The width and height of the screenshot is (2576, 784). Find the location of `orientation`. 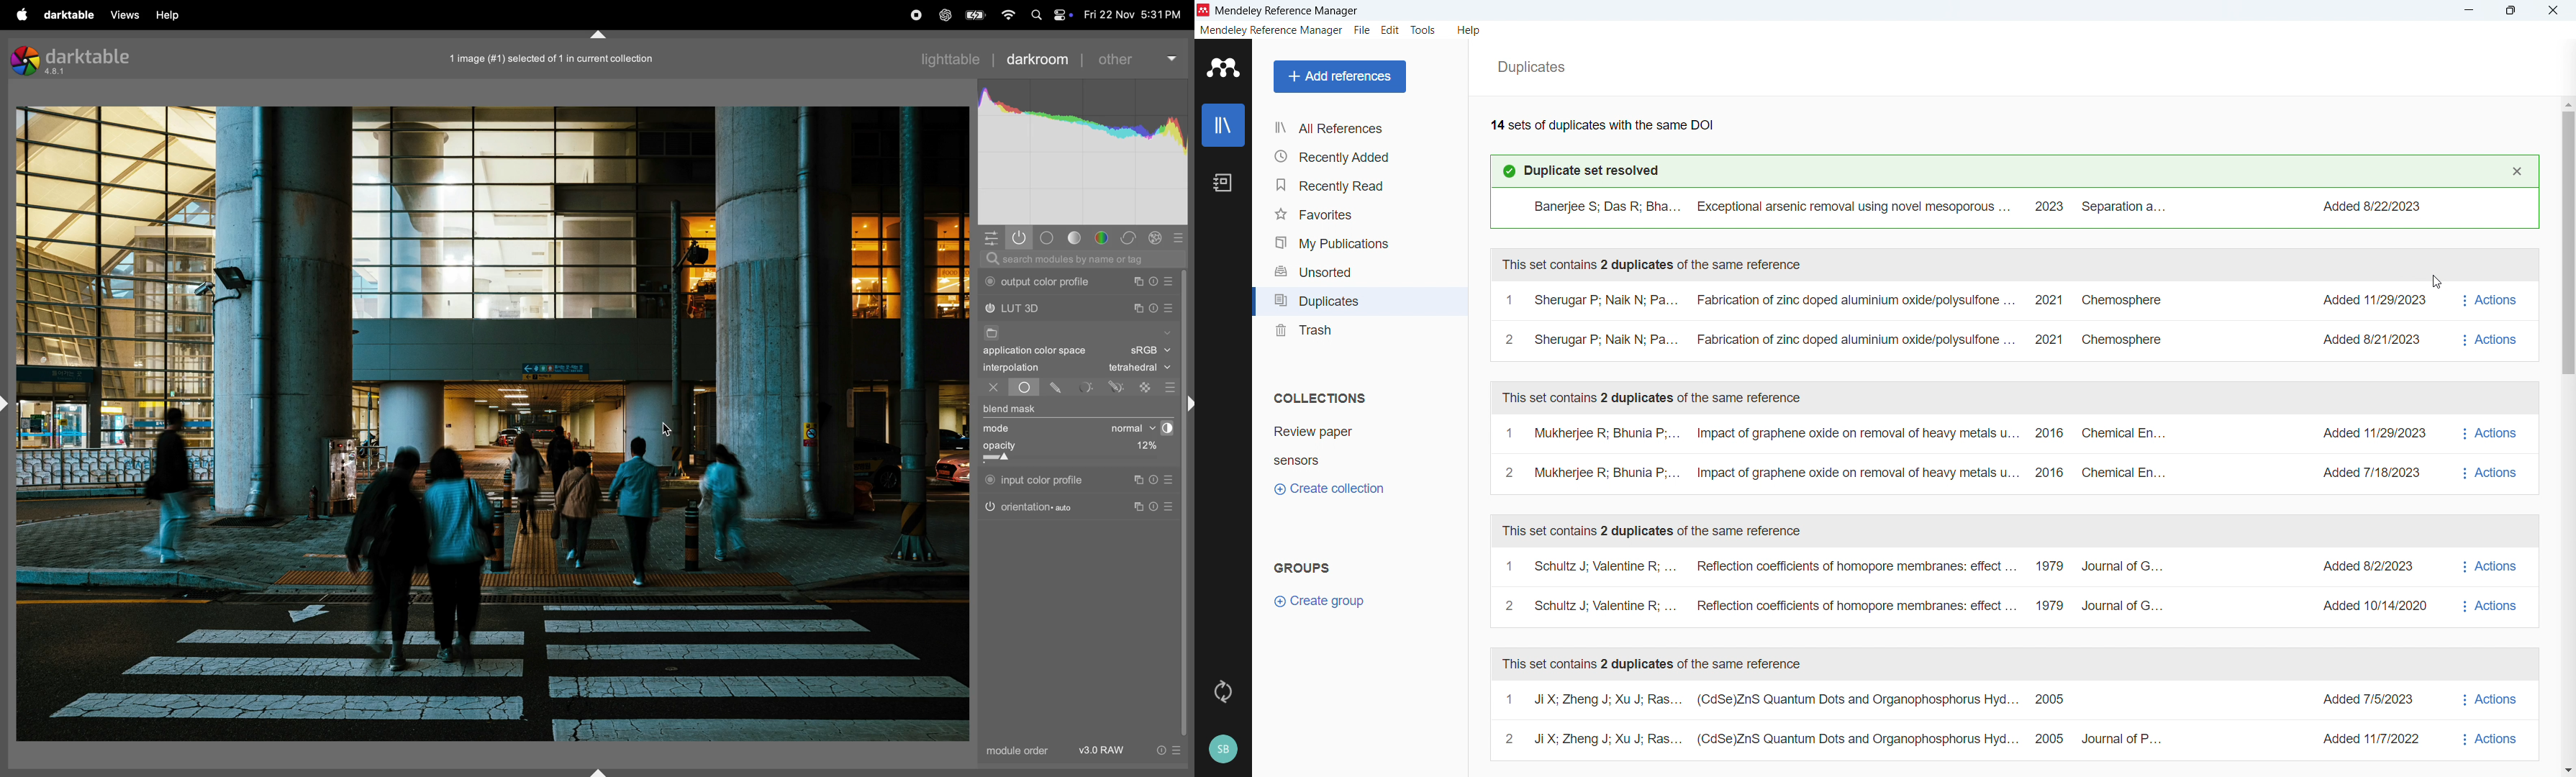

orientation is located at coordinates (1030, 506).